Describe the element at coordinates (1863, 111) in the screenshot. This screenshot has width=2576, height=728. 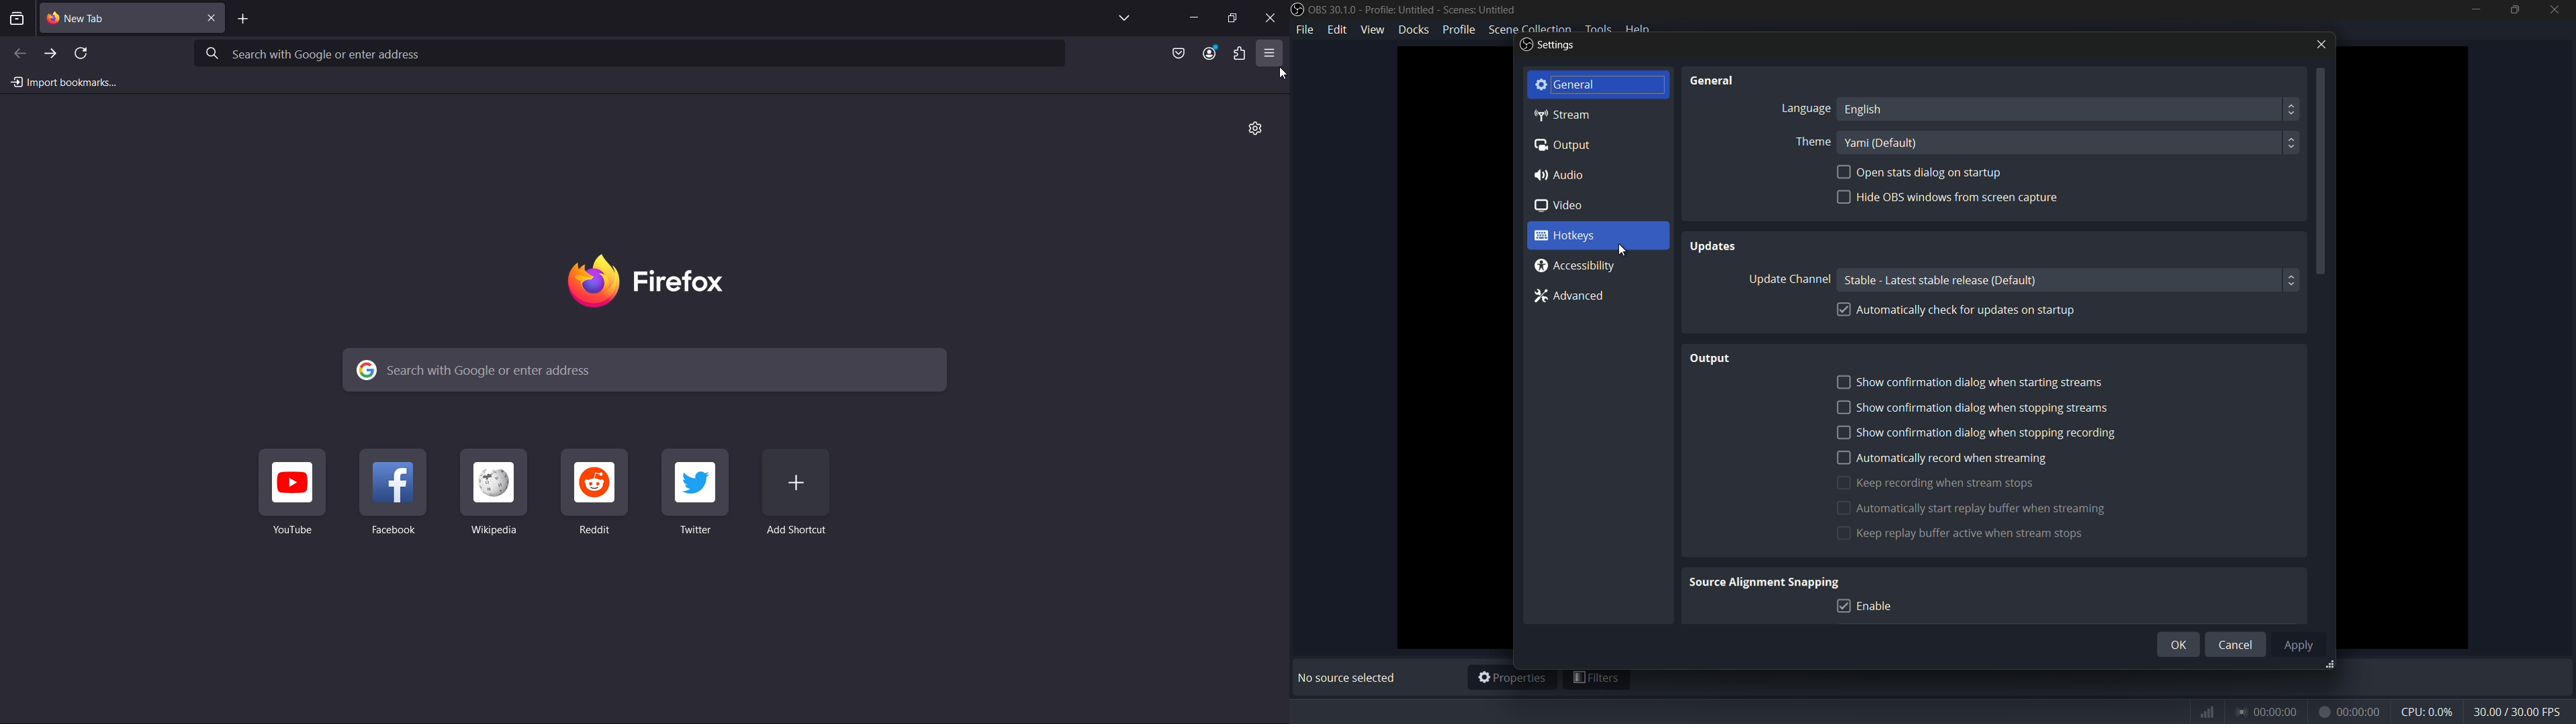
I see `language` at that location.